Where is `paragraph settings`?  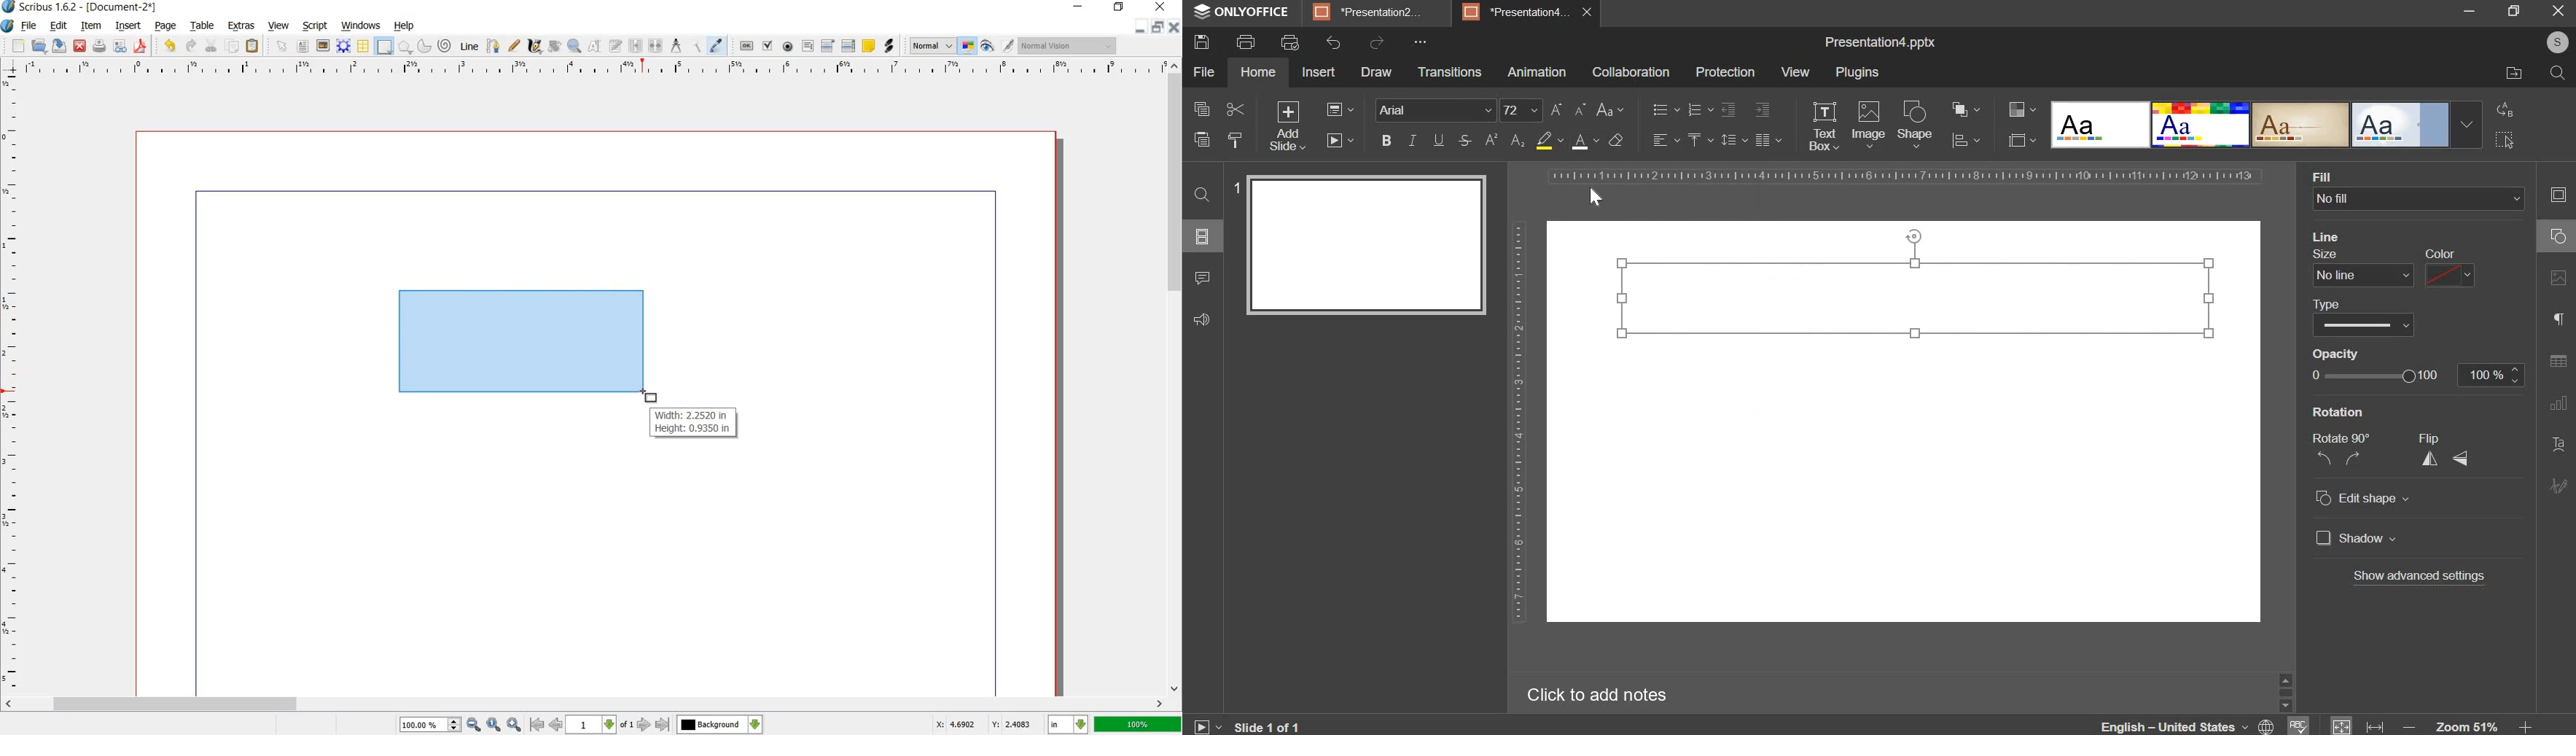
paragraph settings is located at coordinates (1767, 140).